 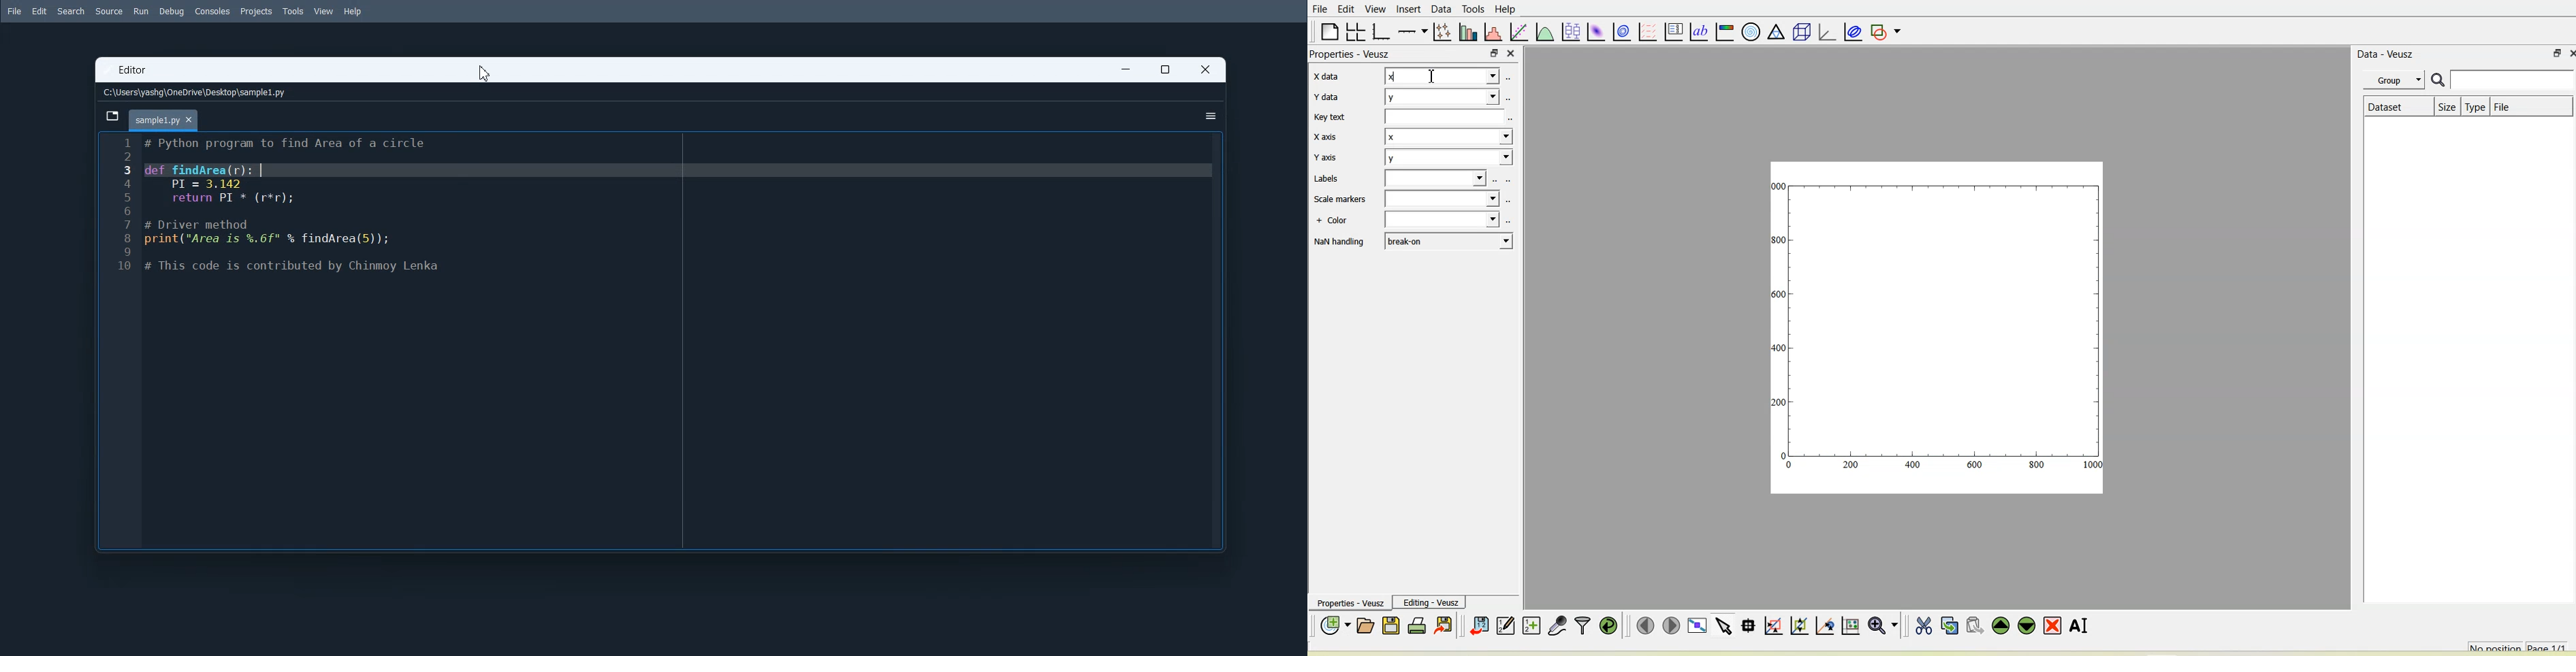 I want to click on Tools, so click(x=293, y=11).